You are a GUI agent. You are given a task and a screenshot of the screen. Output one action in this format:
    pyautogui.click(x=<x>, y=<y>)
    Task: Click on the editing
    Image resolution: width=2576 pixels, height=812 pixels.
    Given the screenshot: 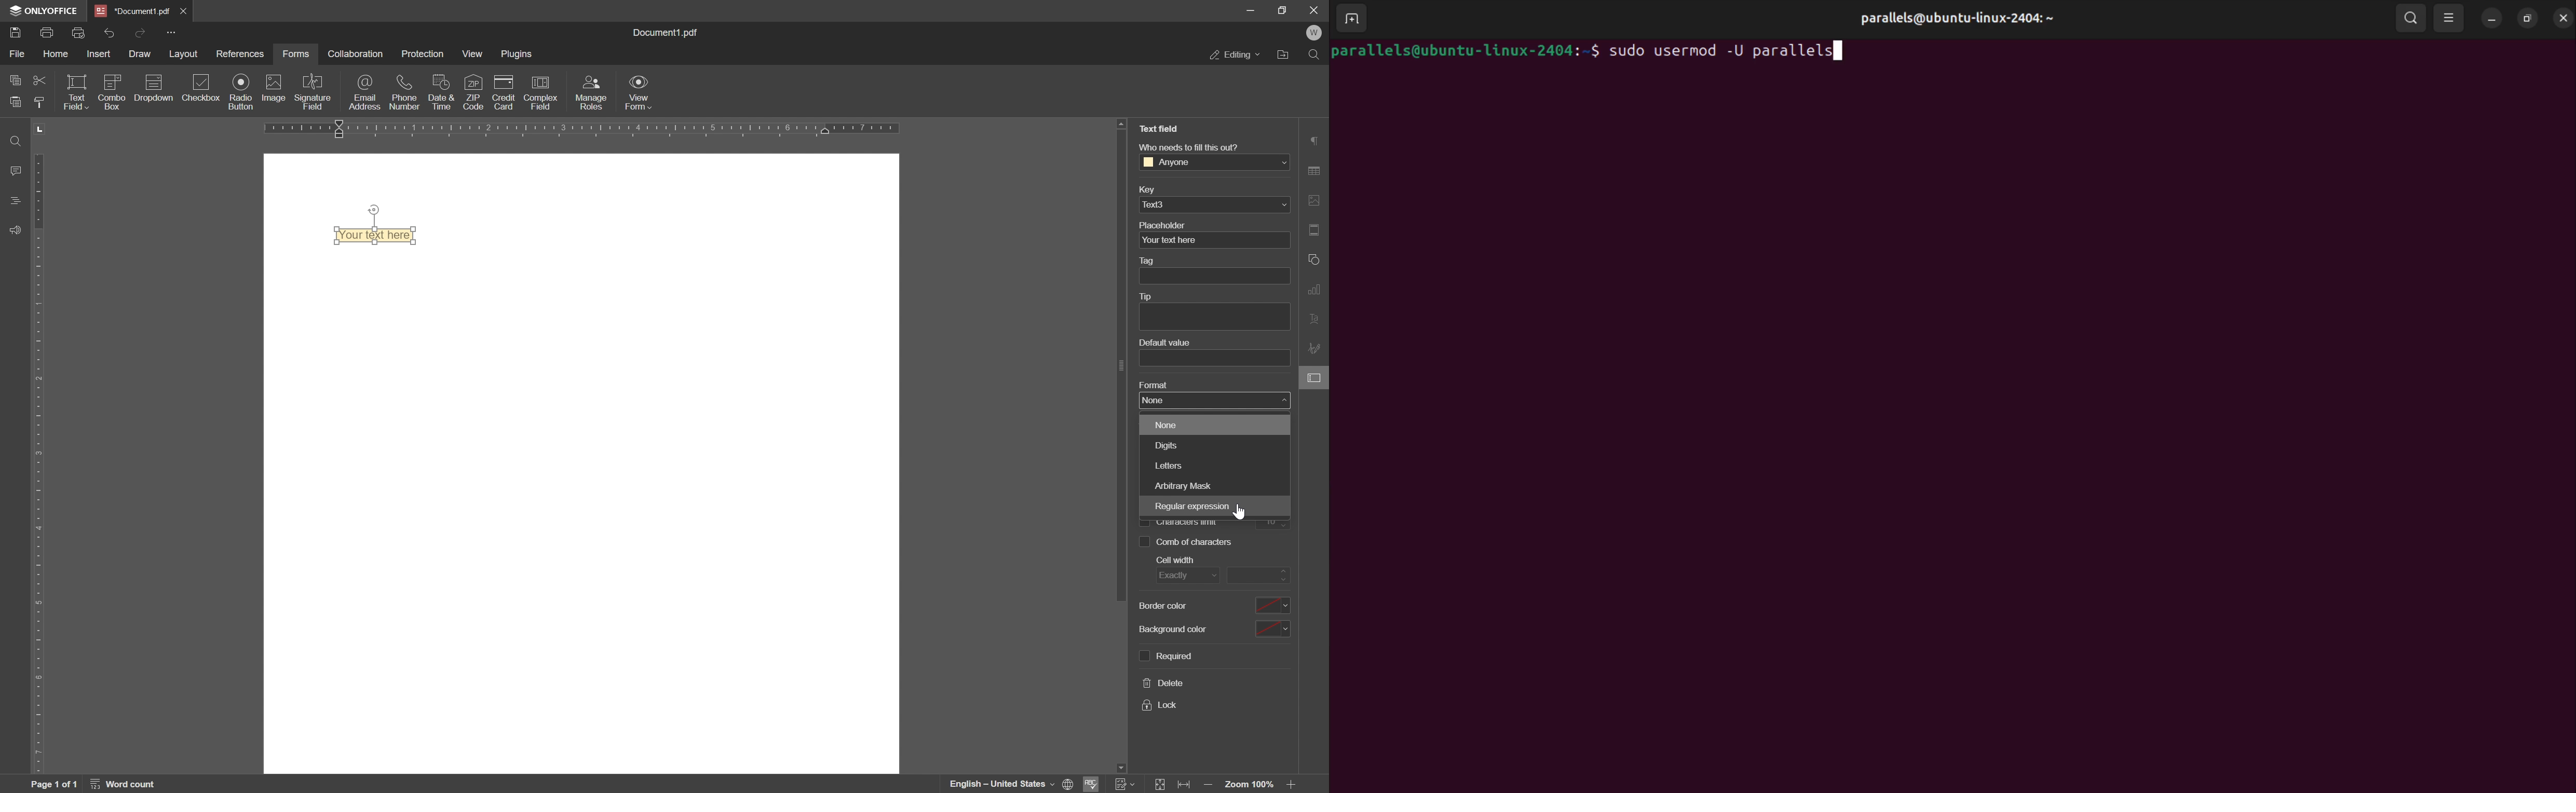 What is the action you would take?
    pyautogui.click(x=1235, y=56)
    